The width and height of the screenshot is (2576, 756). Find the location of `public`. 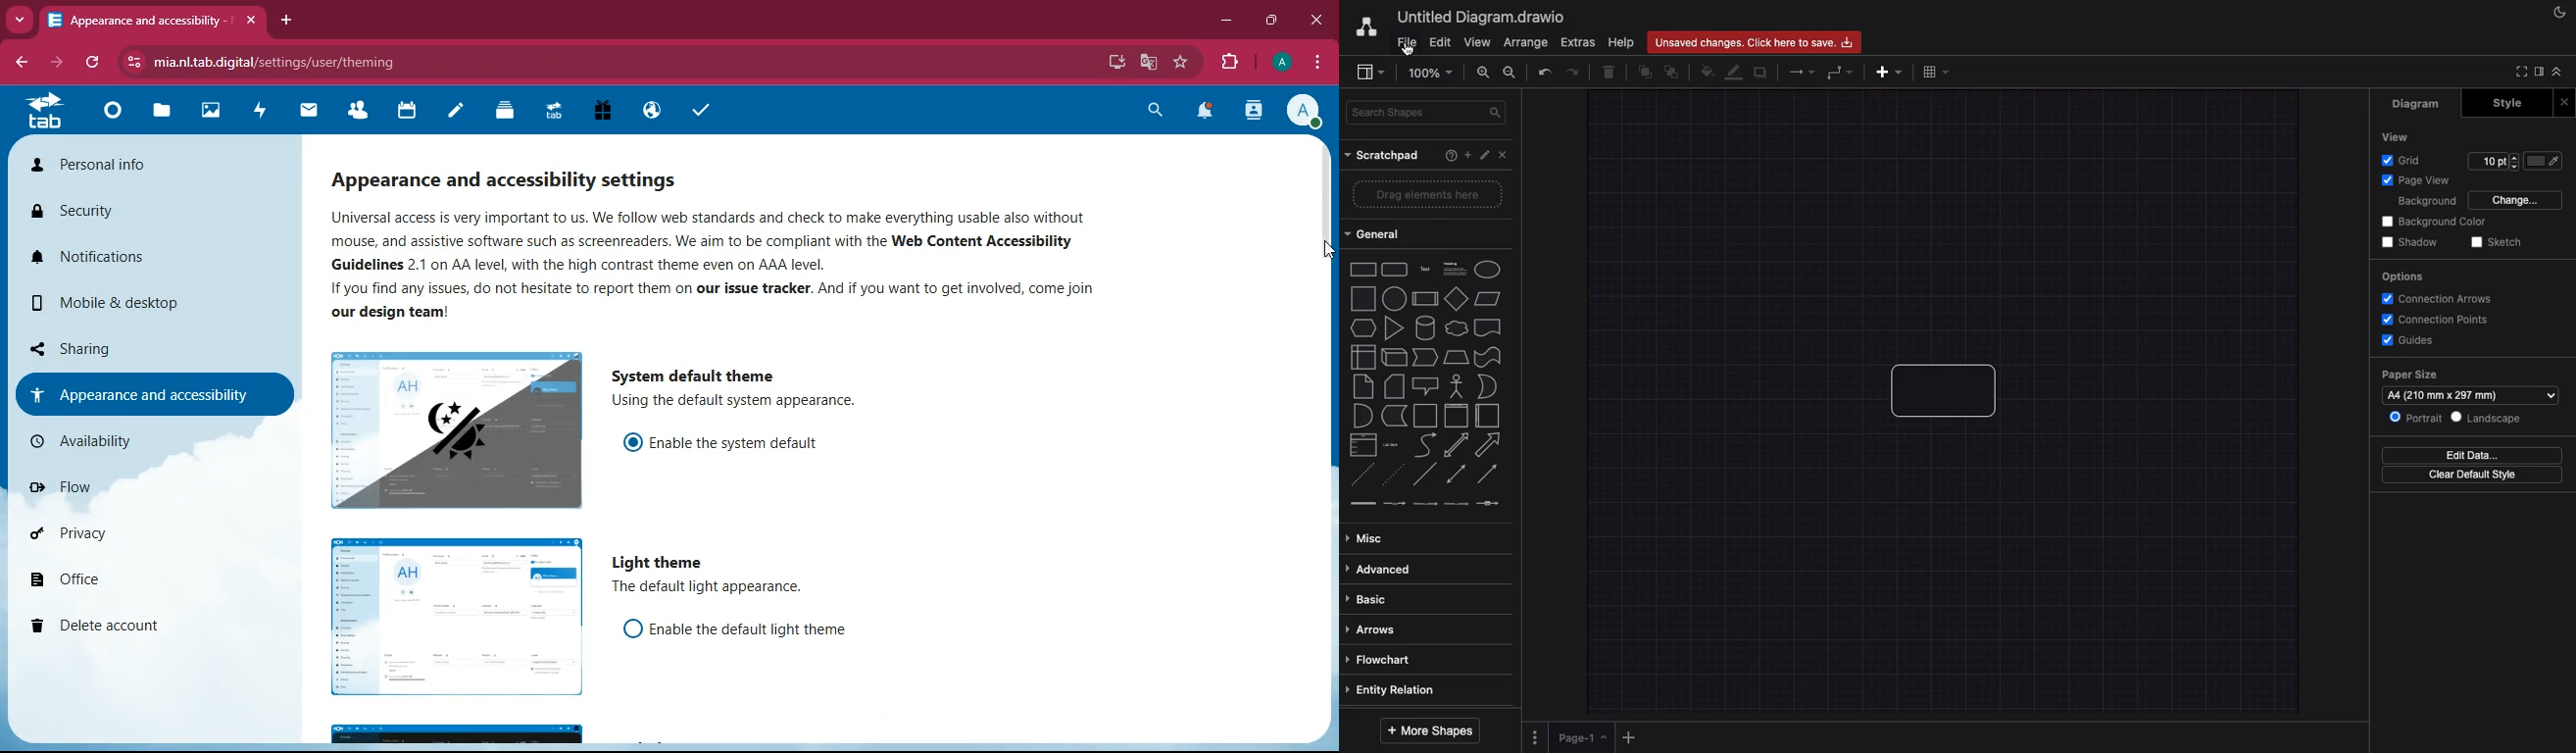

public is located at coordinates (648, 110).